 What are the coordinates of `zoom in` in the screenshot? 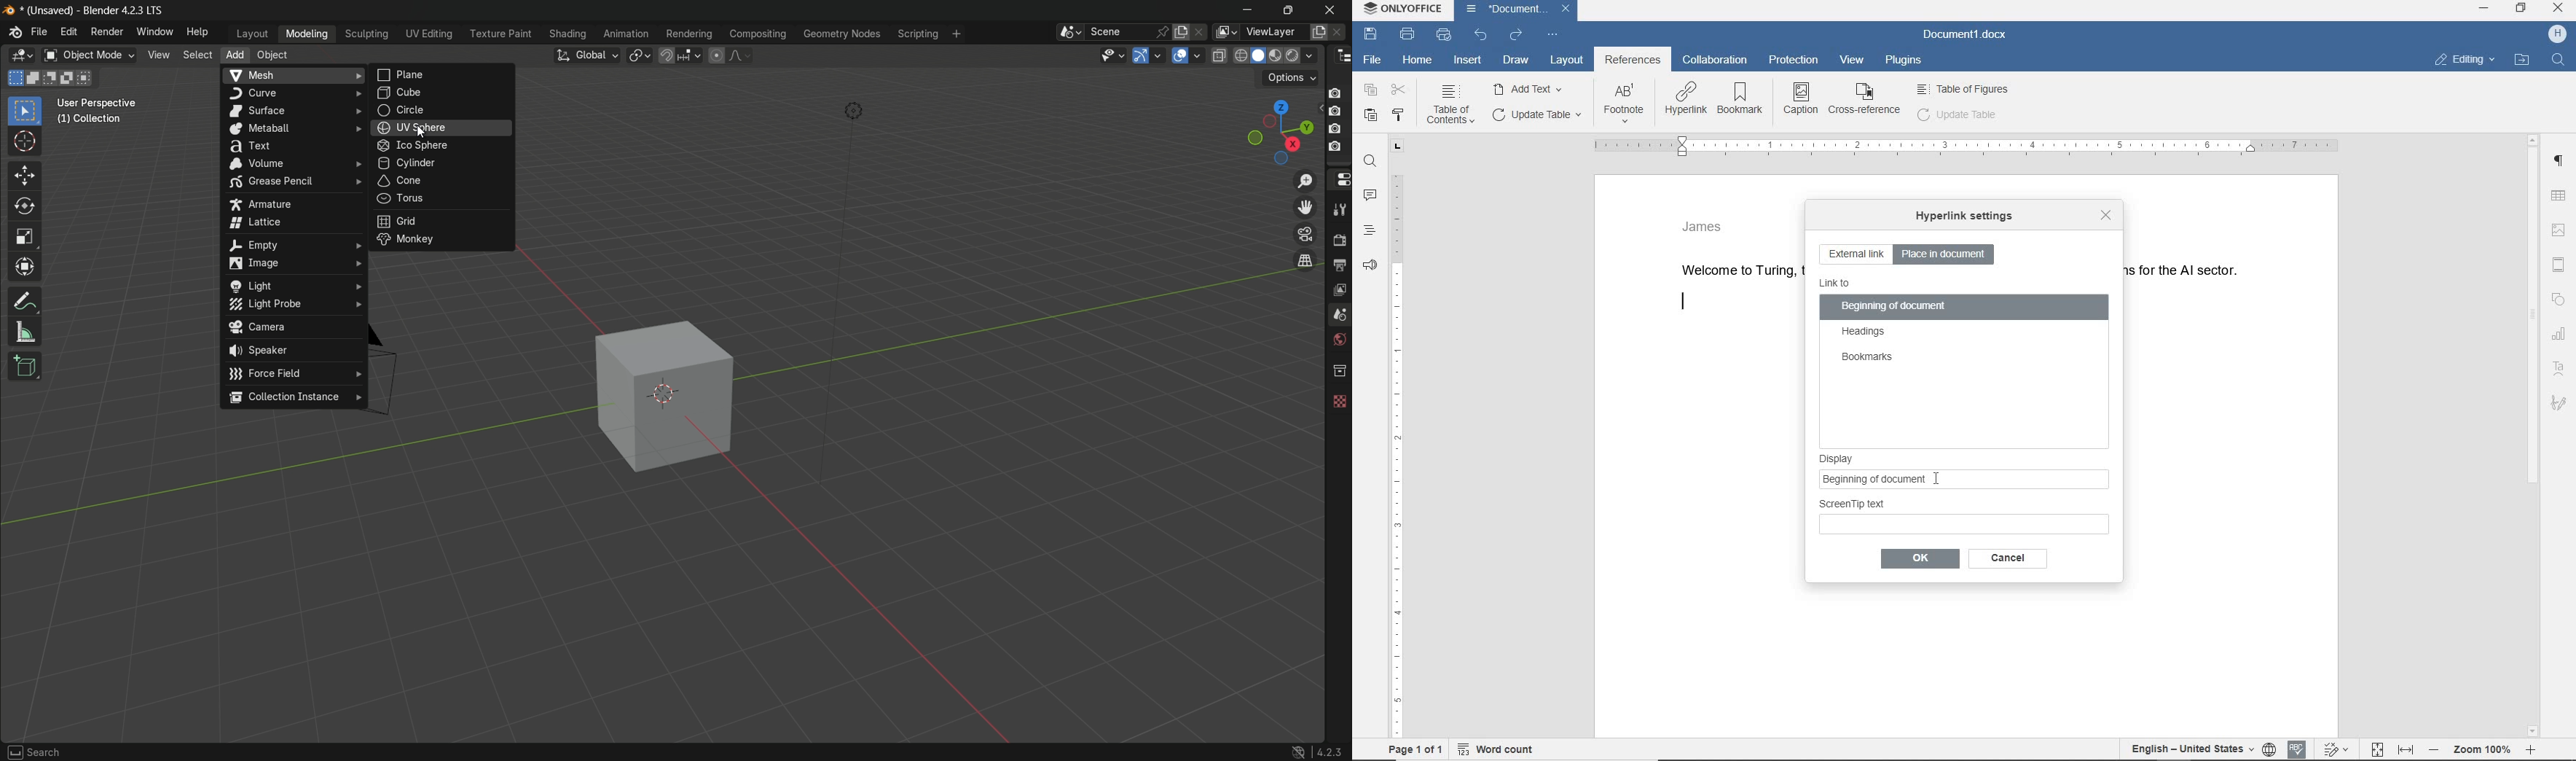 It's located at (2535, 751).